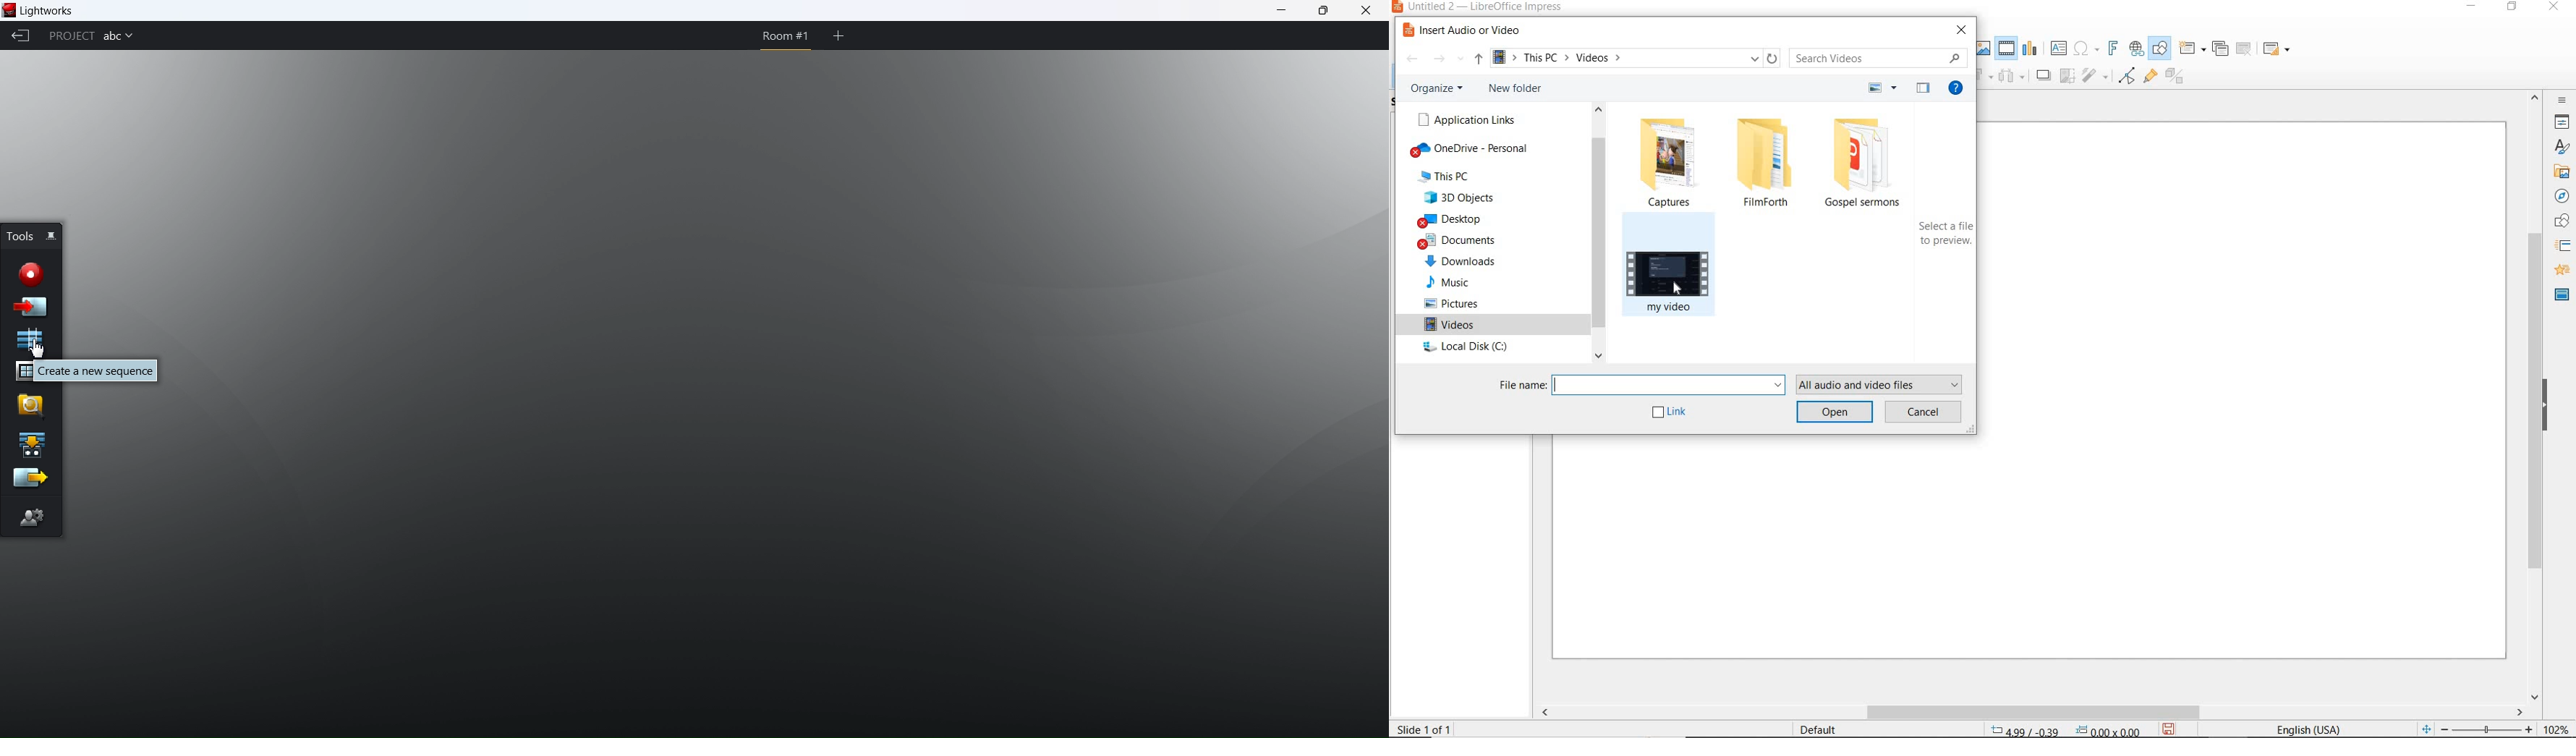  What do you see at coordinates (1671, 160) in the screenshot?
I see `captures folder` at bounding box center [1671, 160].